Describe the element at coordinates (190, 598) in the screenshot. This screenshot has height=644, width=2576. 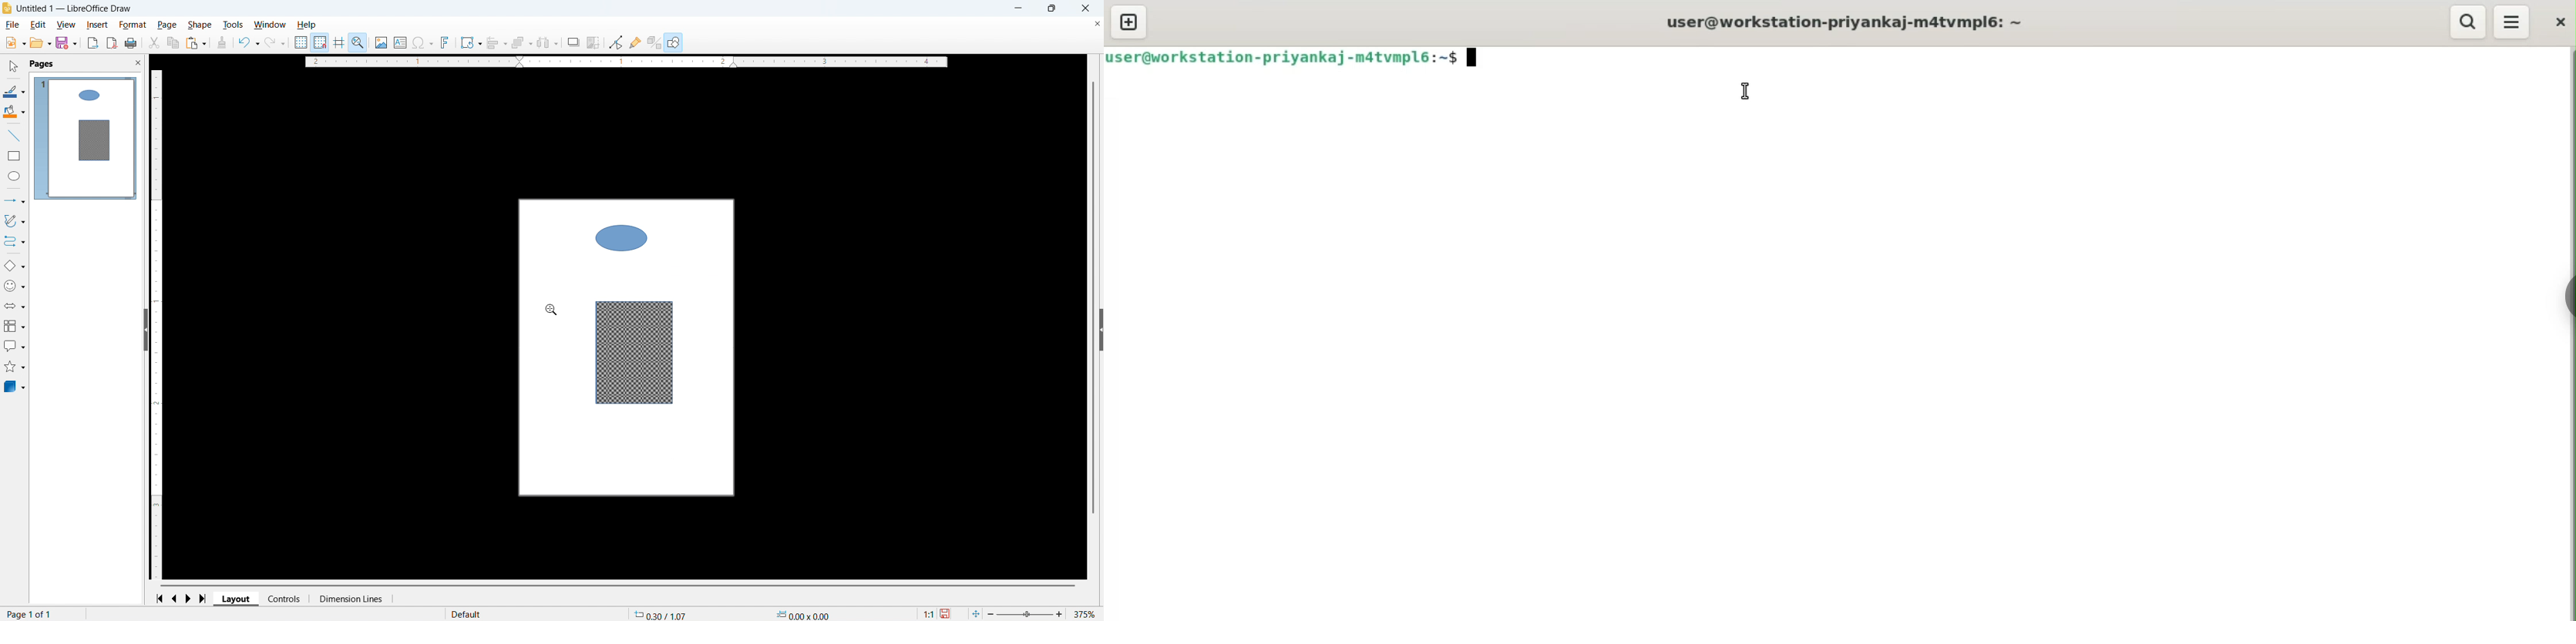
I see `Next page ` at that location.